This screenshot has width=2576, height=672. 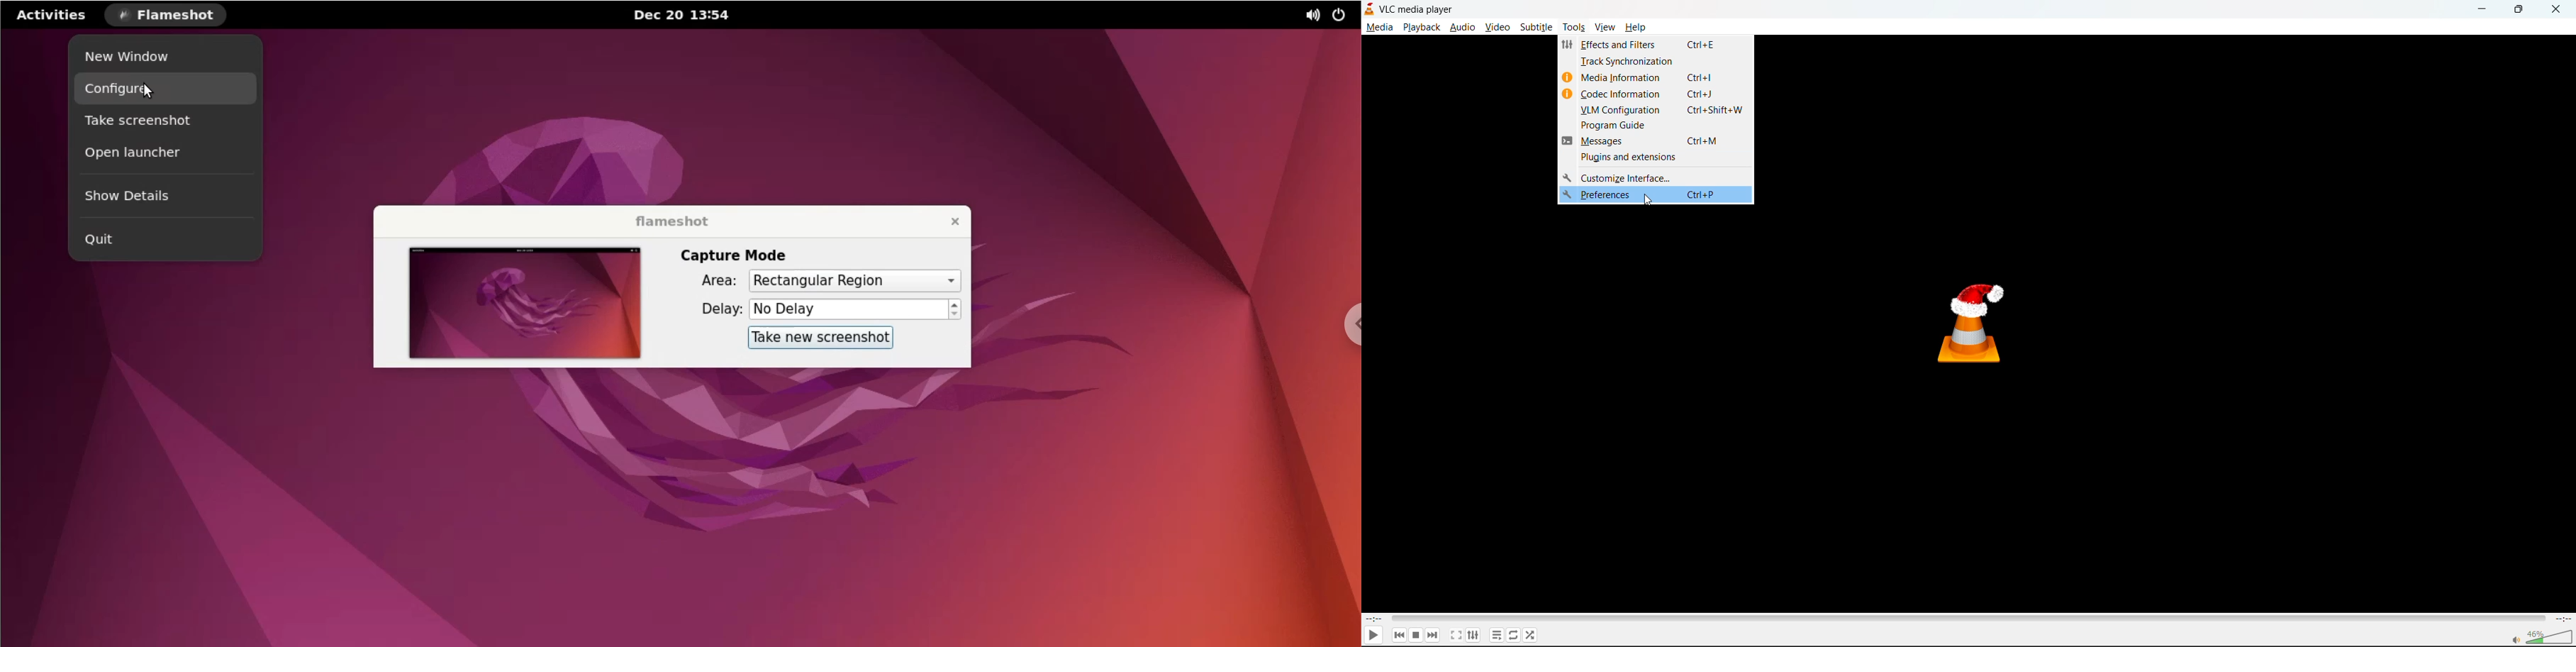 What do you see at coordinates (1532, 637) in the screenshot?
I see `random` at bounding box center [1532, 637].